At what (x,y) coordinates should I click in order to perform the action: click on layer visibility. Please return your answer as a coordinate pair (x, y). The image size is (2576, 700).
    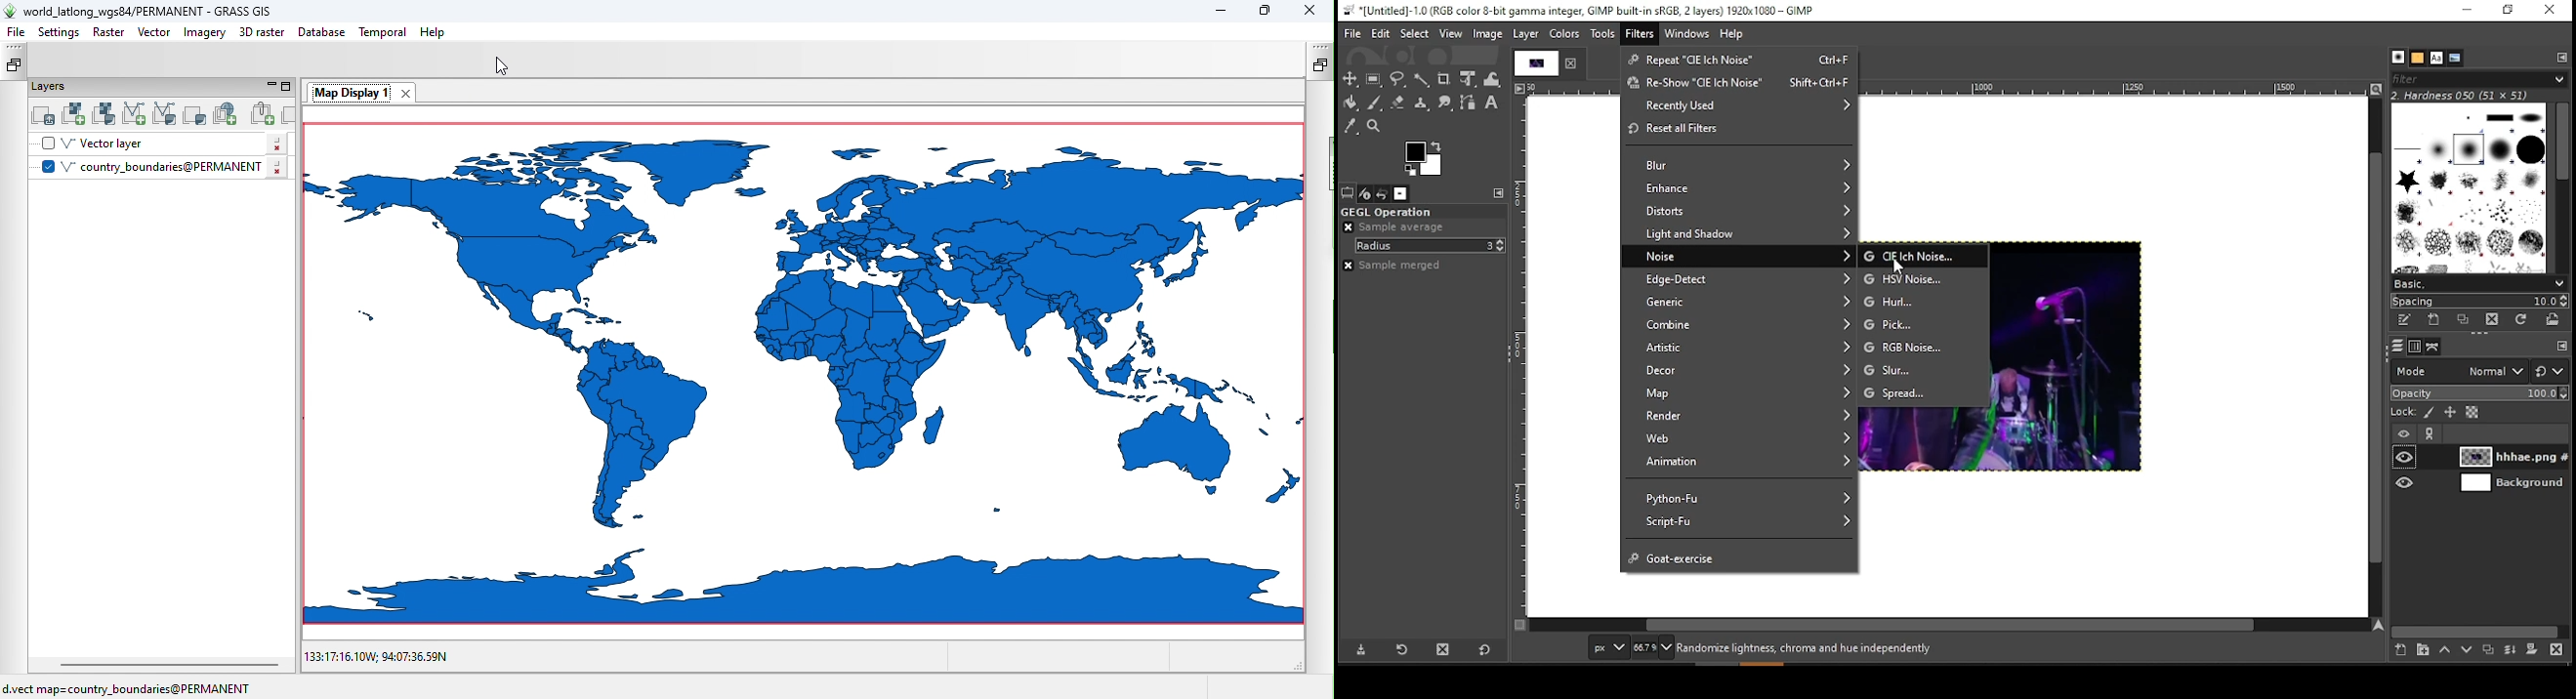
    Looking at the image, I should click on (2405, 433).